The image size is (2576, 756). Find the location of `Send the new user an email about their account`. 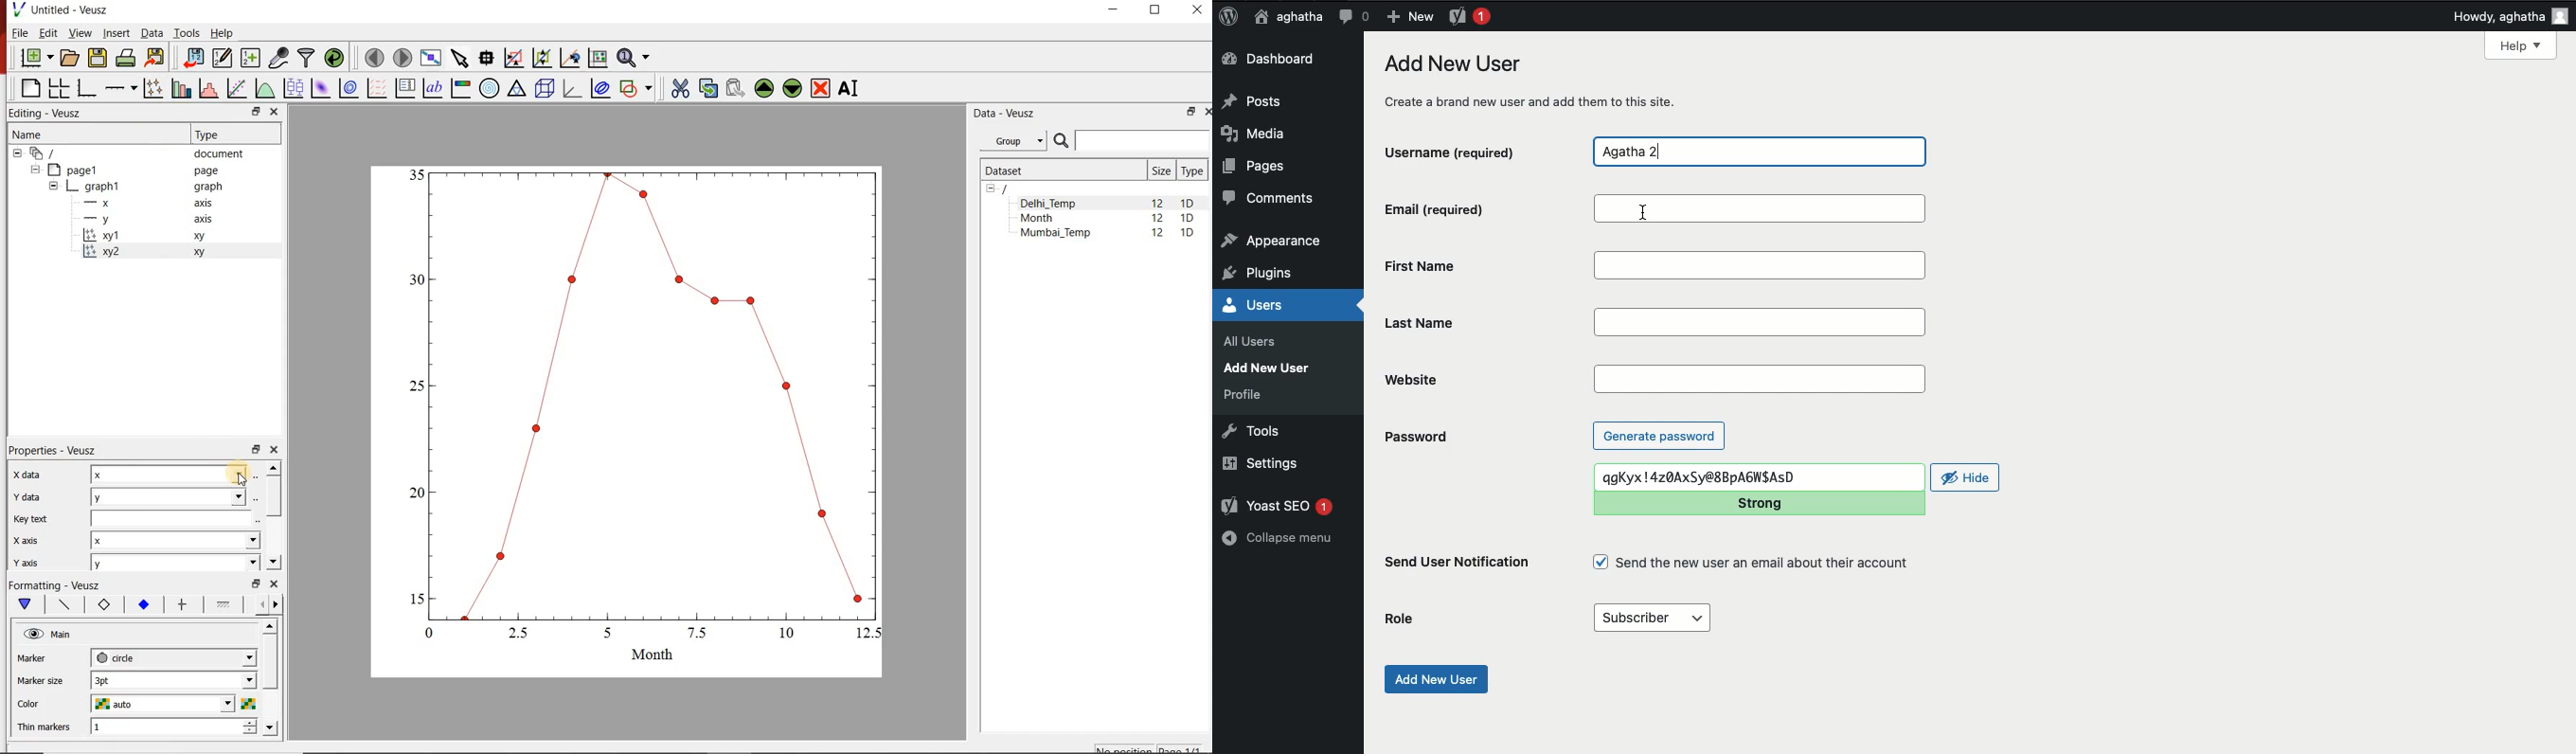

Send the new user an email about their account is located at coordinates (1754, 563).